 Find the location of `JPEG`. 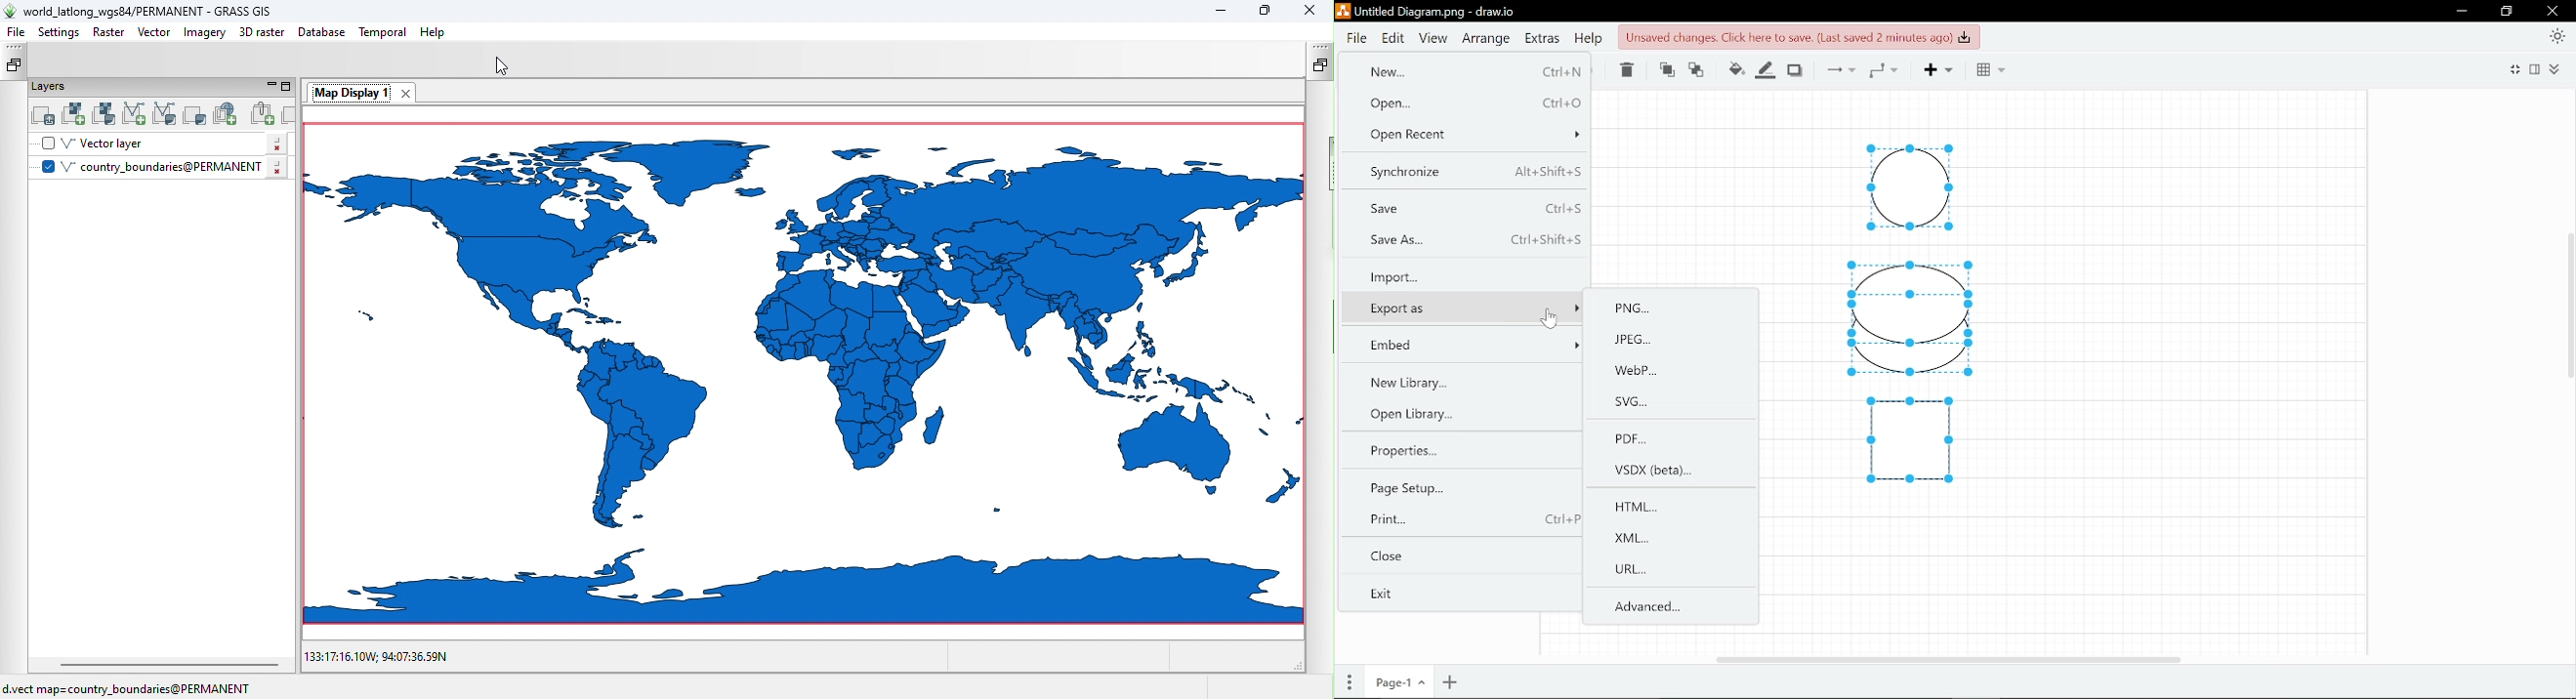

JPEG is located at coordinates (1669, 341).